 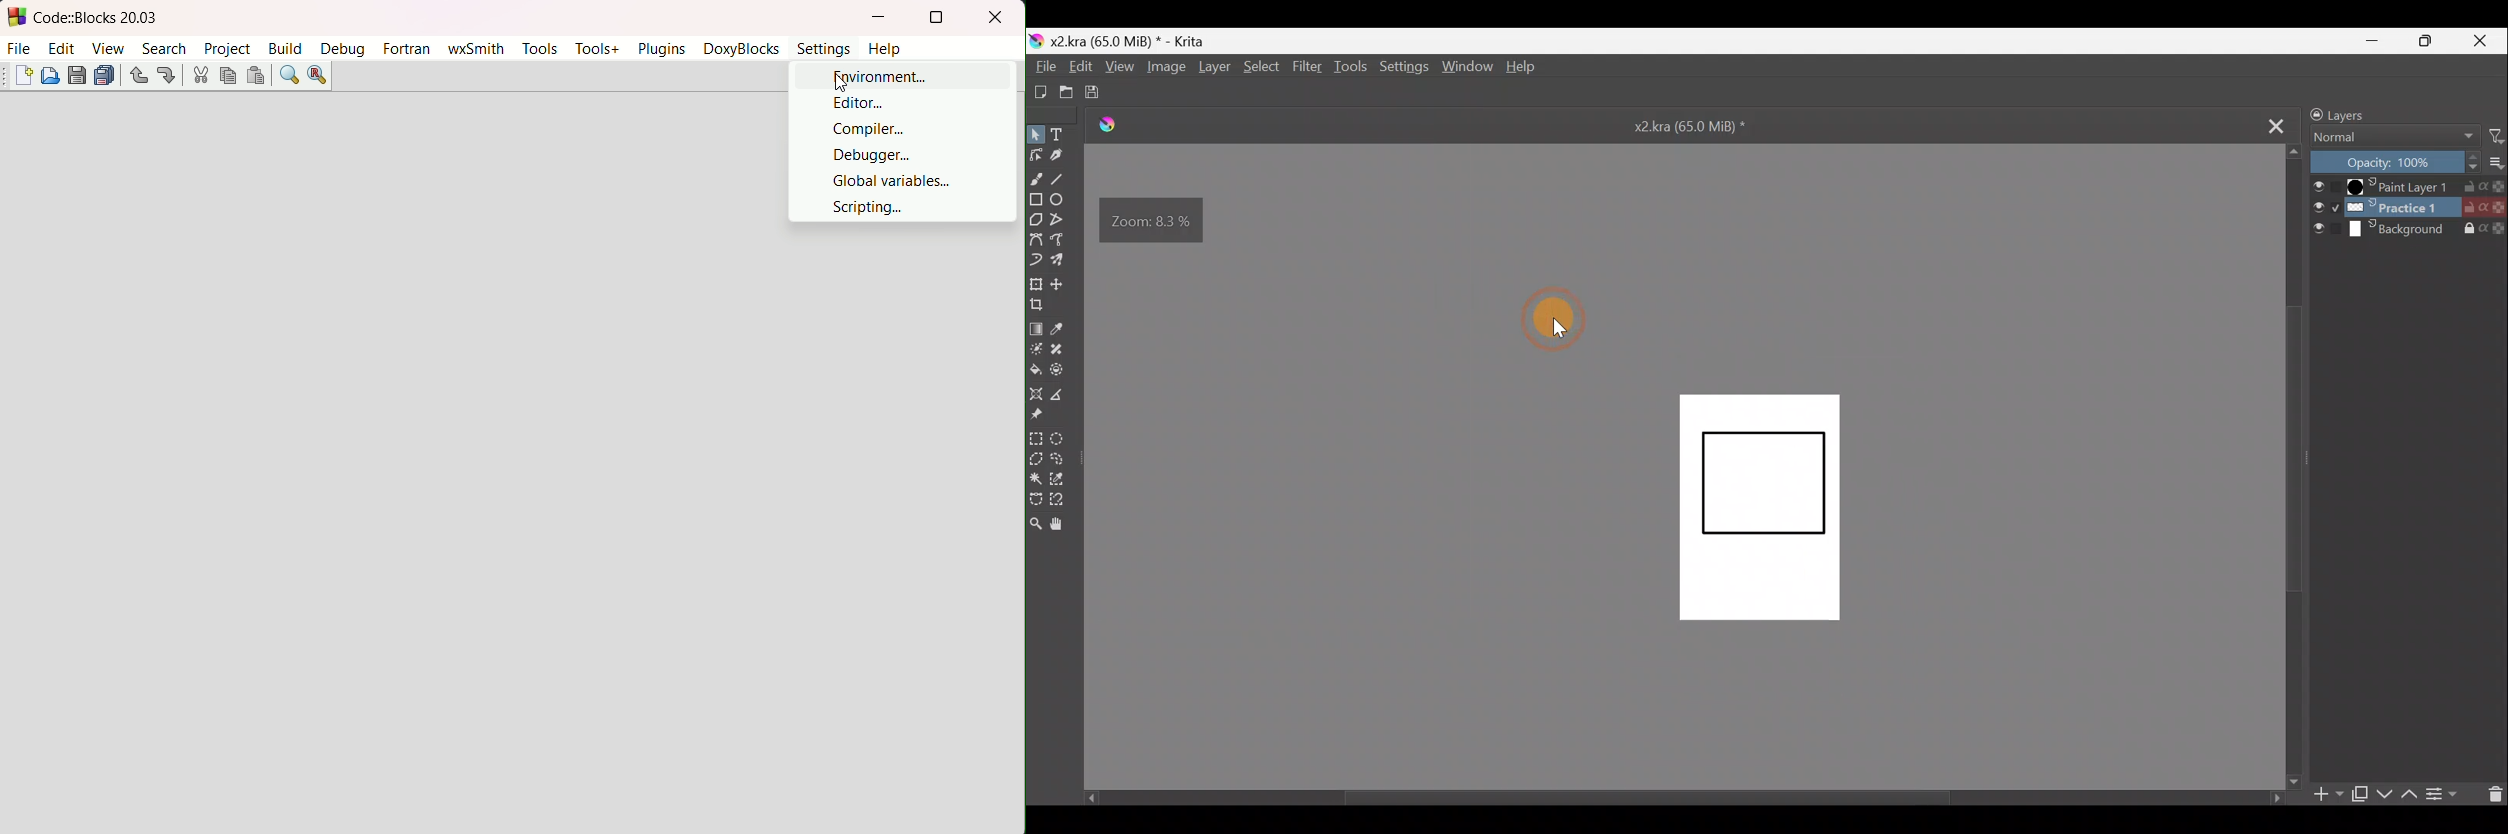 What do you see at coordinates (199, 77) in the screenshot?
I see `cut` at bounding box center [199, 77].